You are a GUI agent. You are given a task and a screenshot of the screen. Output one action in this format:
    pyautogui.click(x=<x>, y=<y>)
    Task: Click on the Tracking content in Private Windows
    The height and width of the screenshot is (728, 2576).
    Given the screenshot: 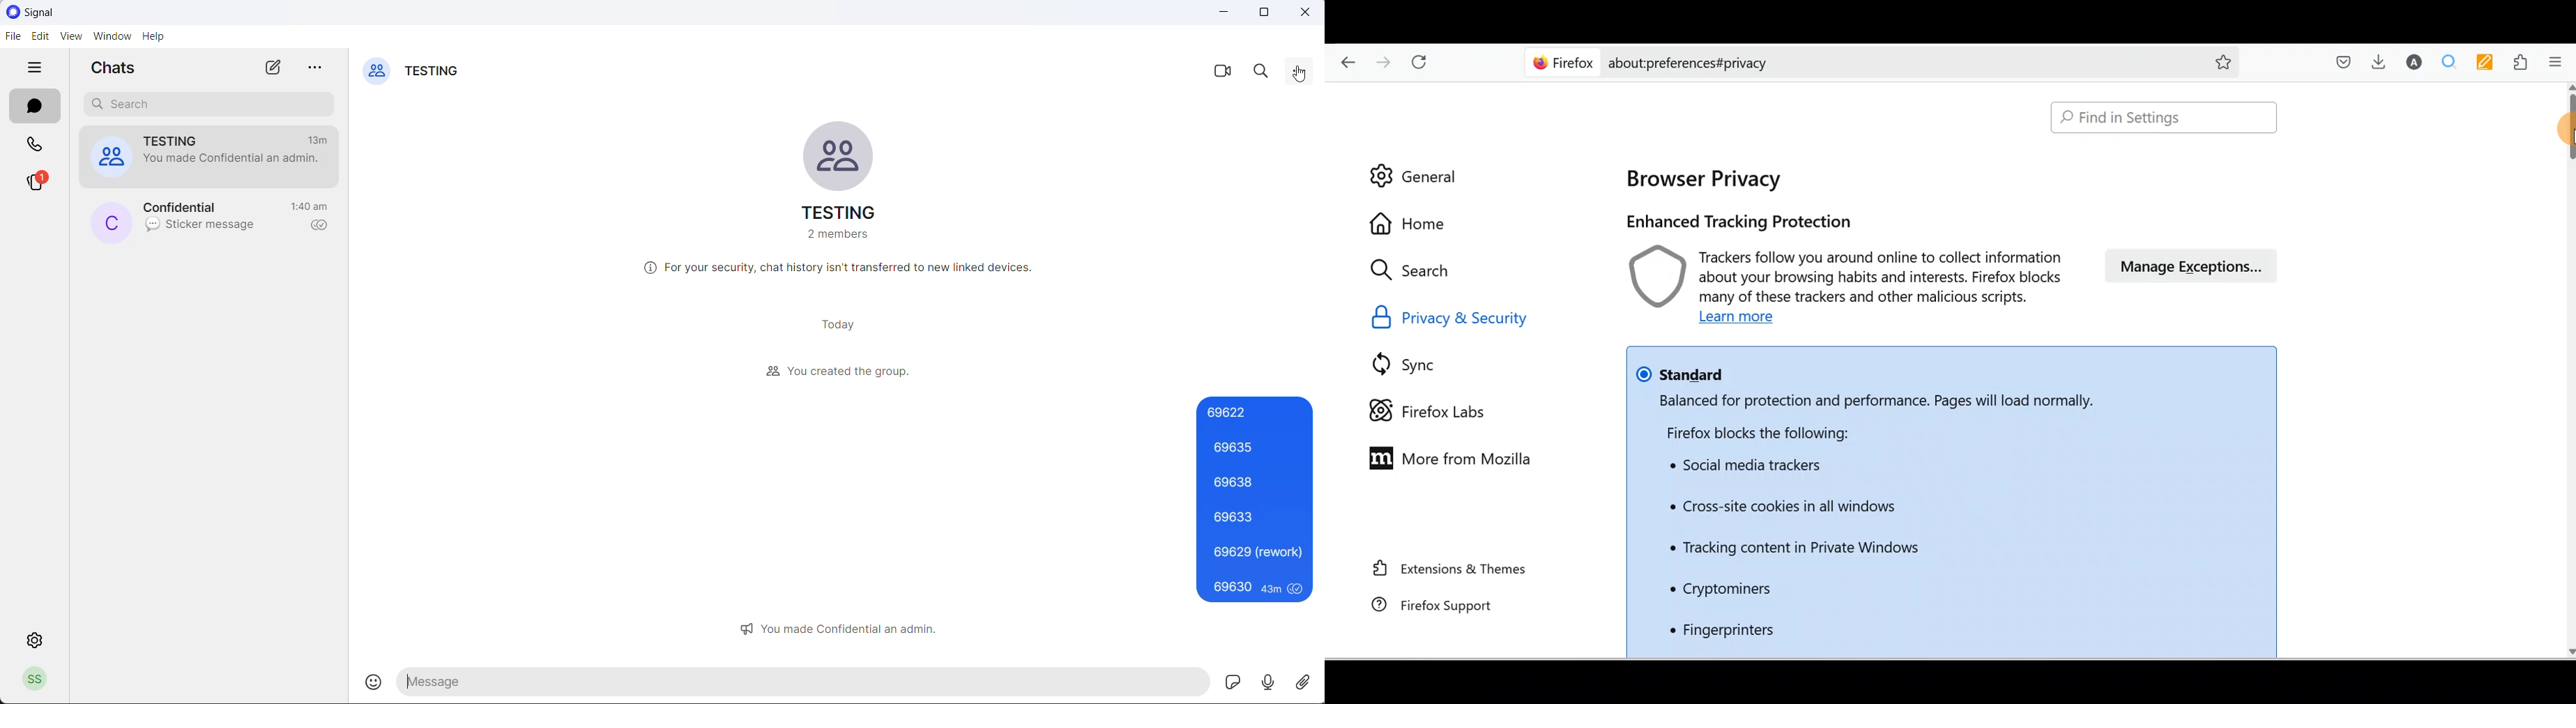 What is the action you would take?
    pyautogui.click(x=1793, y=549)
    